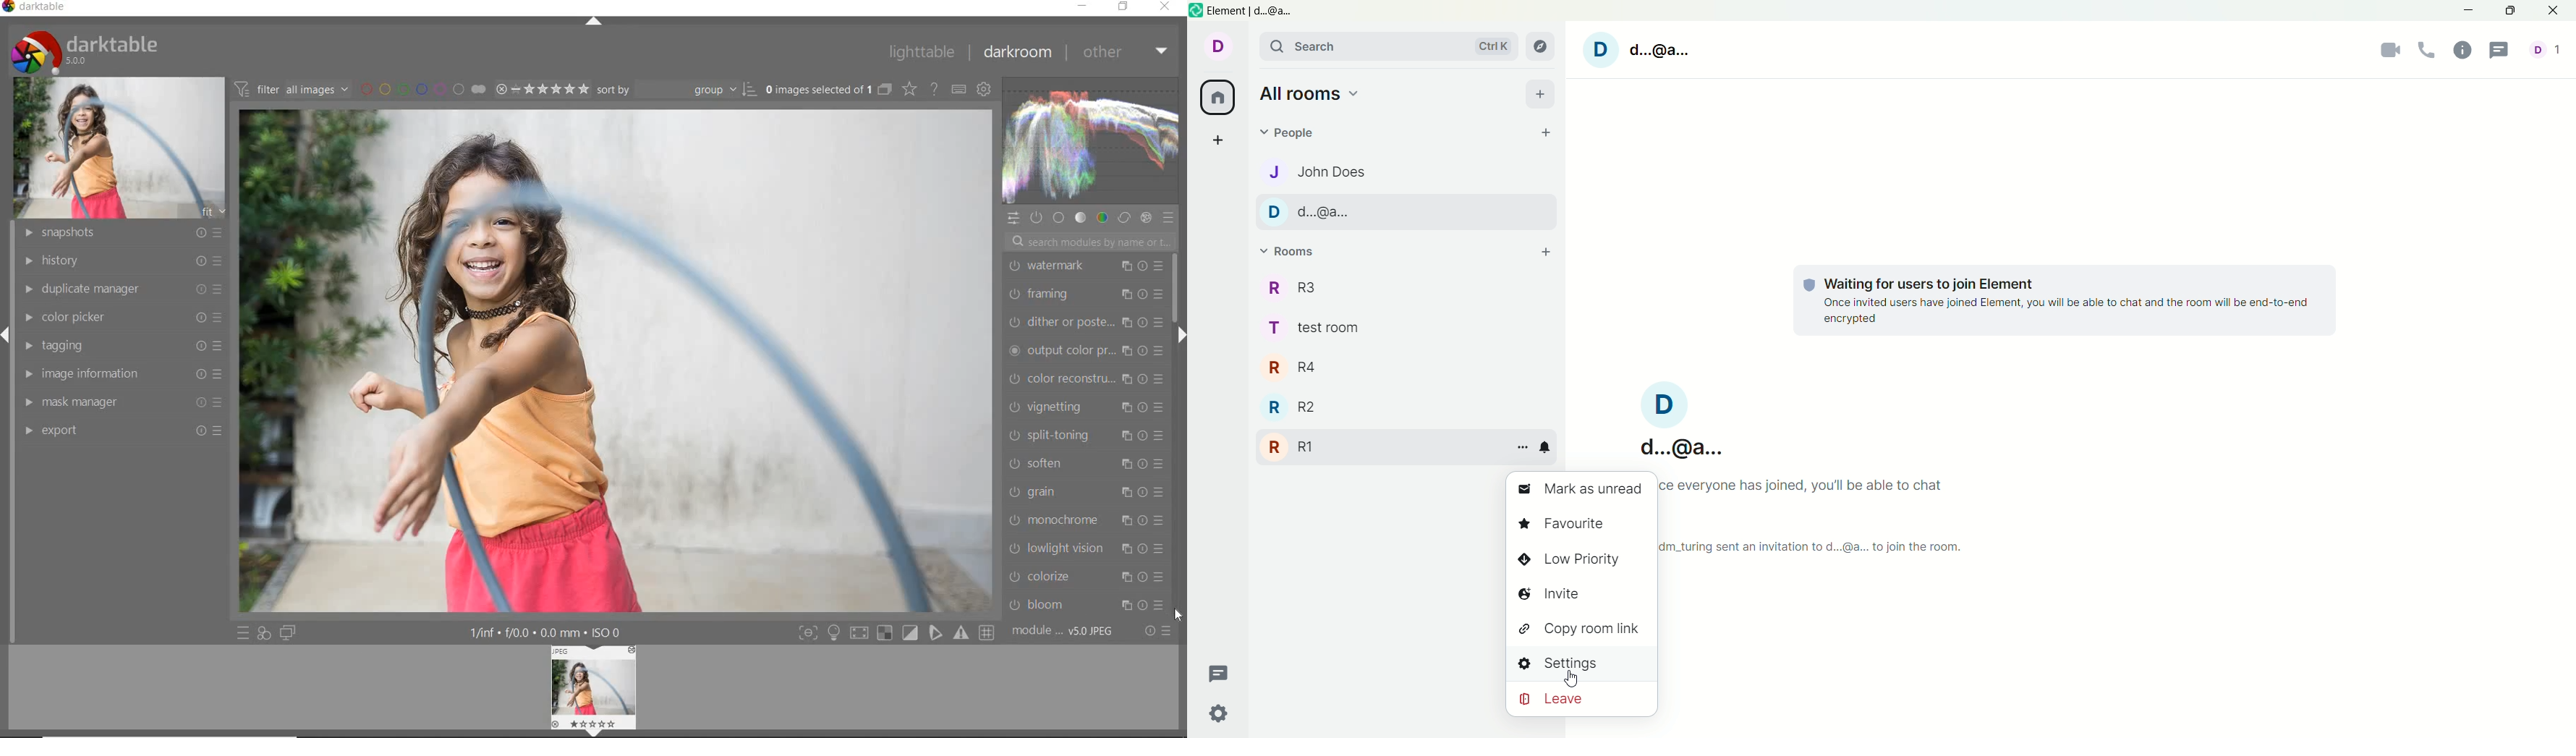  I want to click on display a second darkroom image window, so click(290, 633).